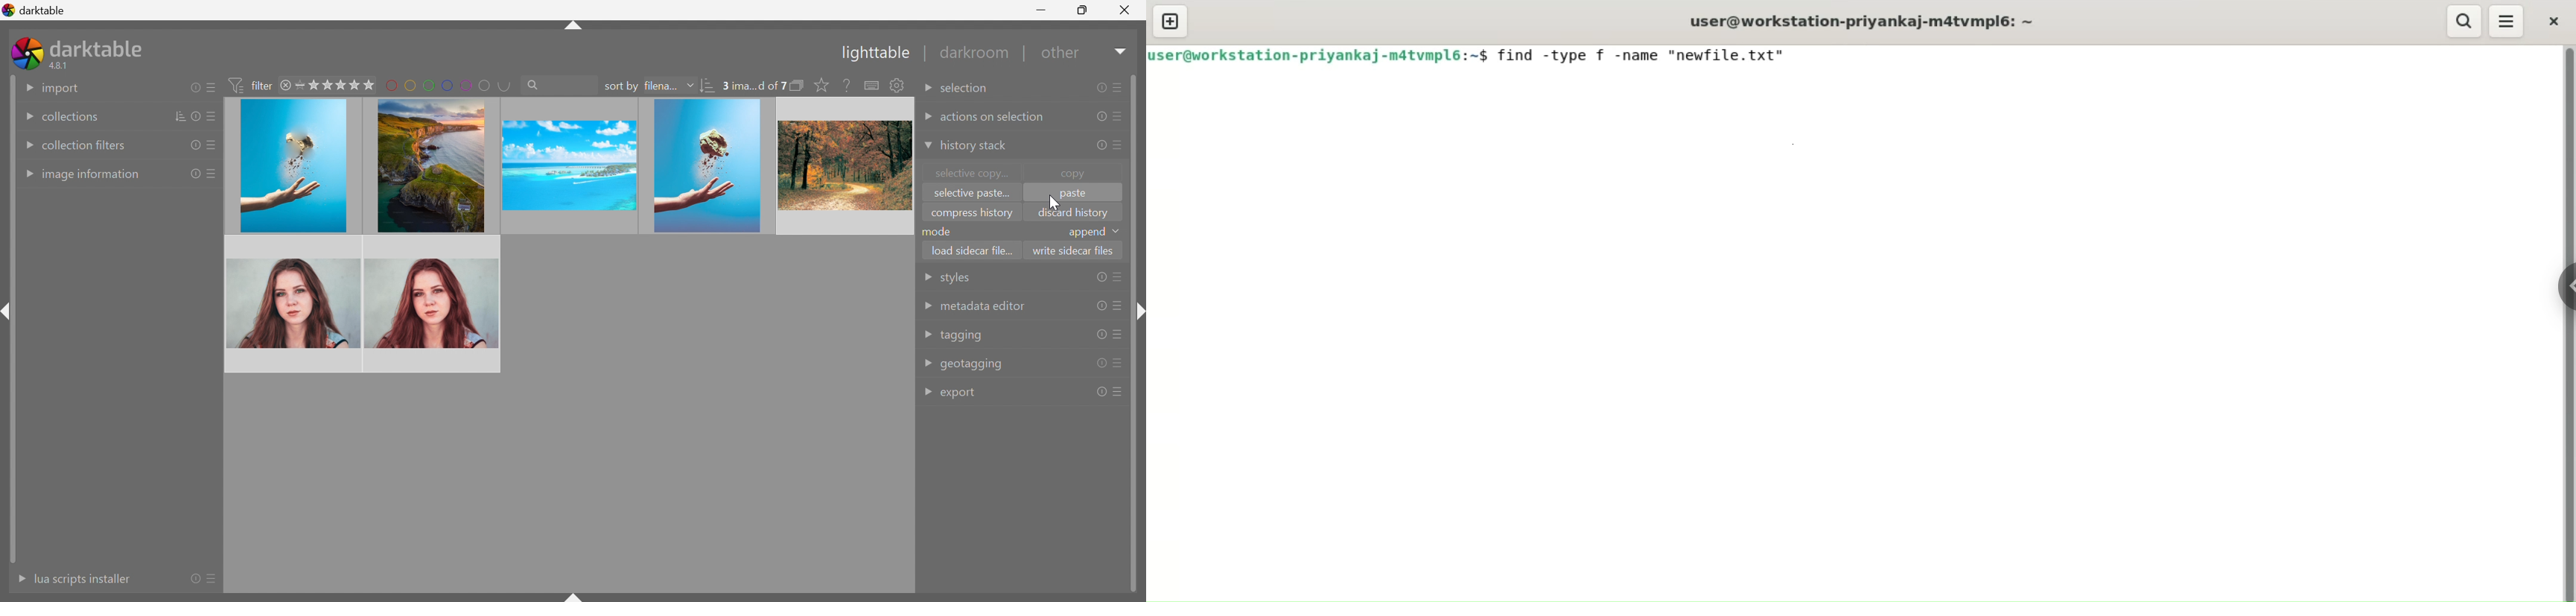 This screenshot has height=616, width=2576. What do you see at coordinates (927, 392) in the screenshot?
I see `Drop Down` at bounding box center [927, 392].